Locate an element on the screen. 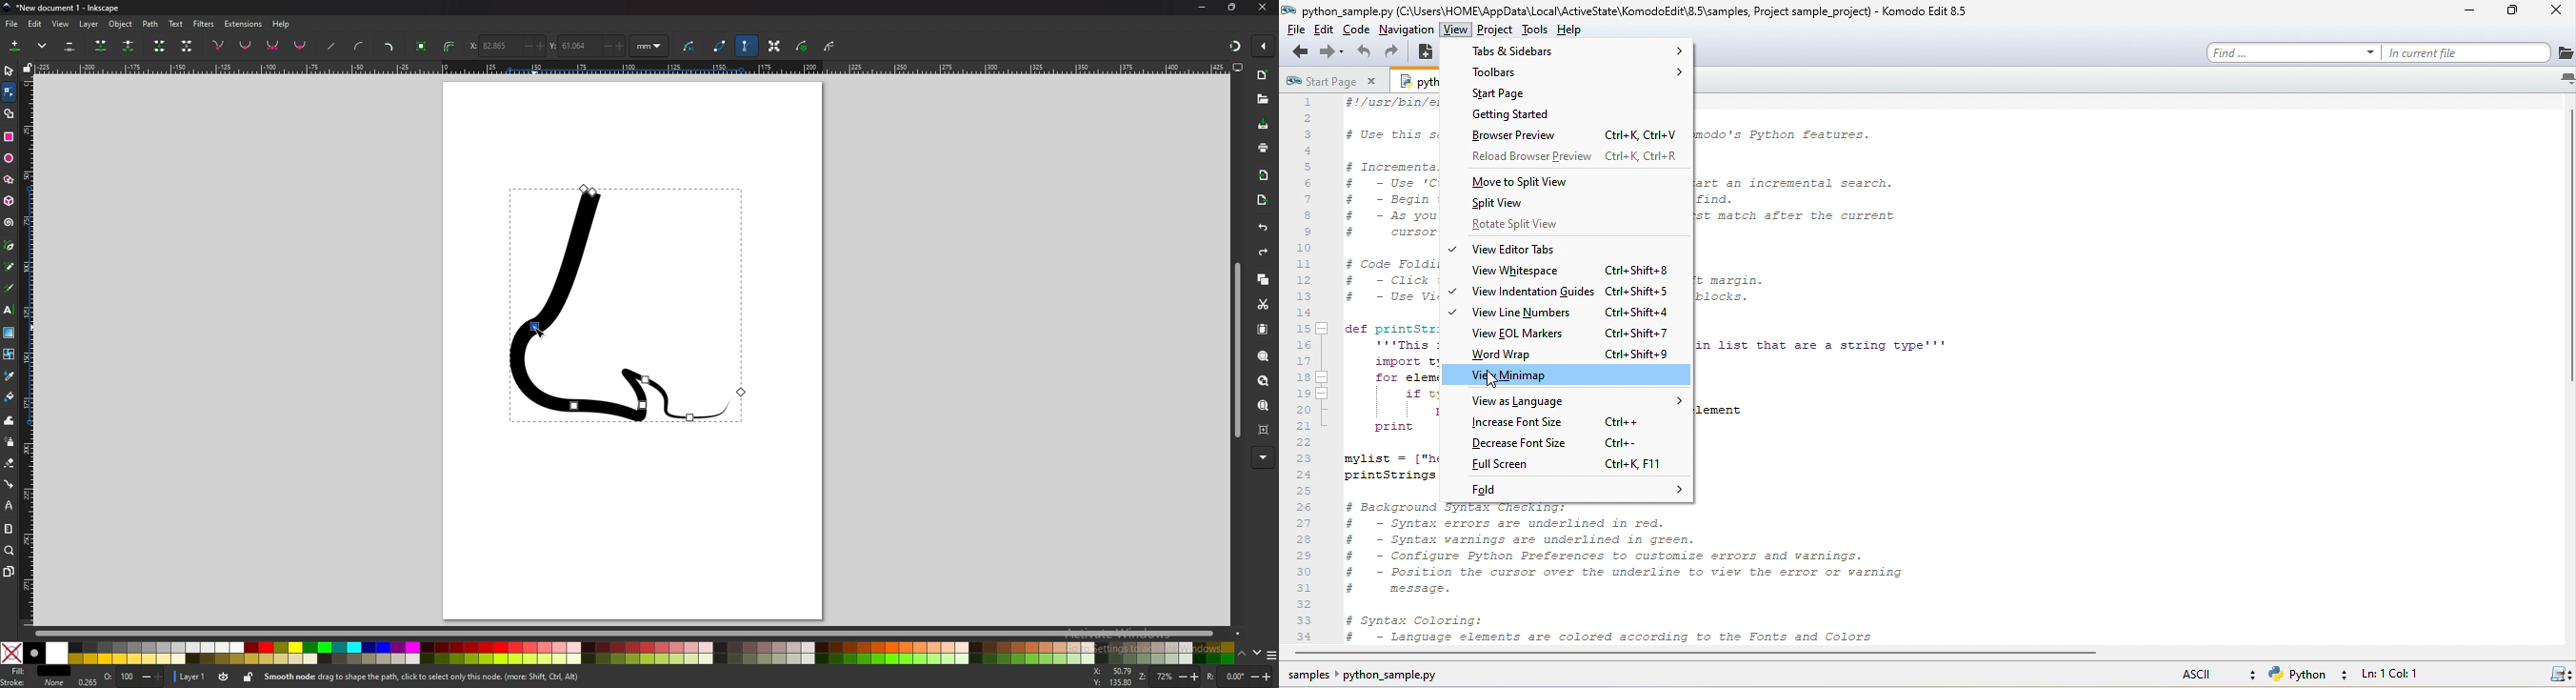  zoom selection is located at coordinates (1263, 356).